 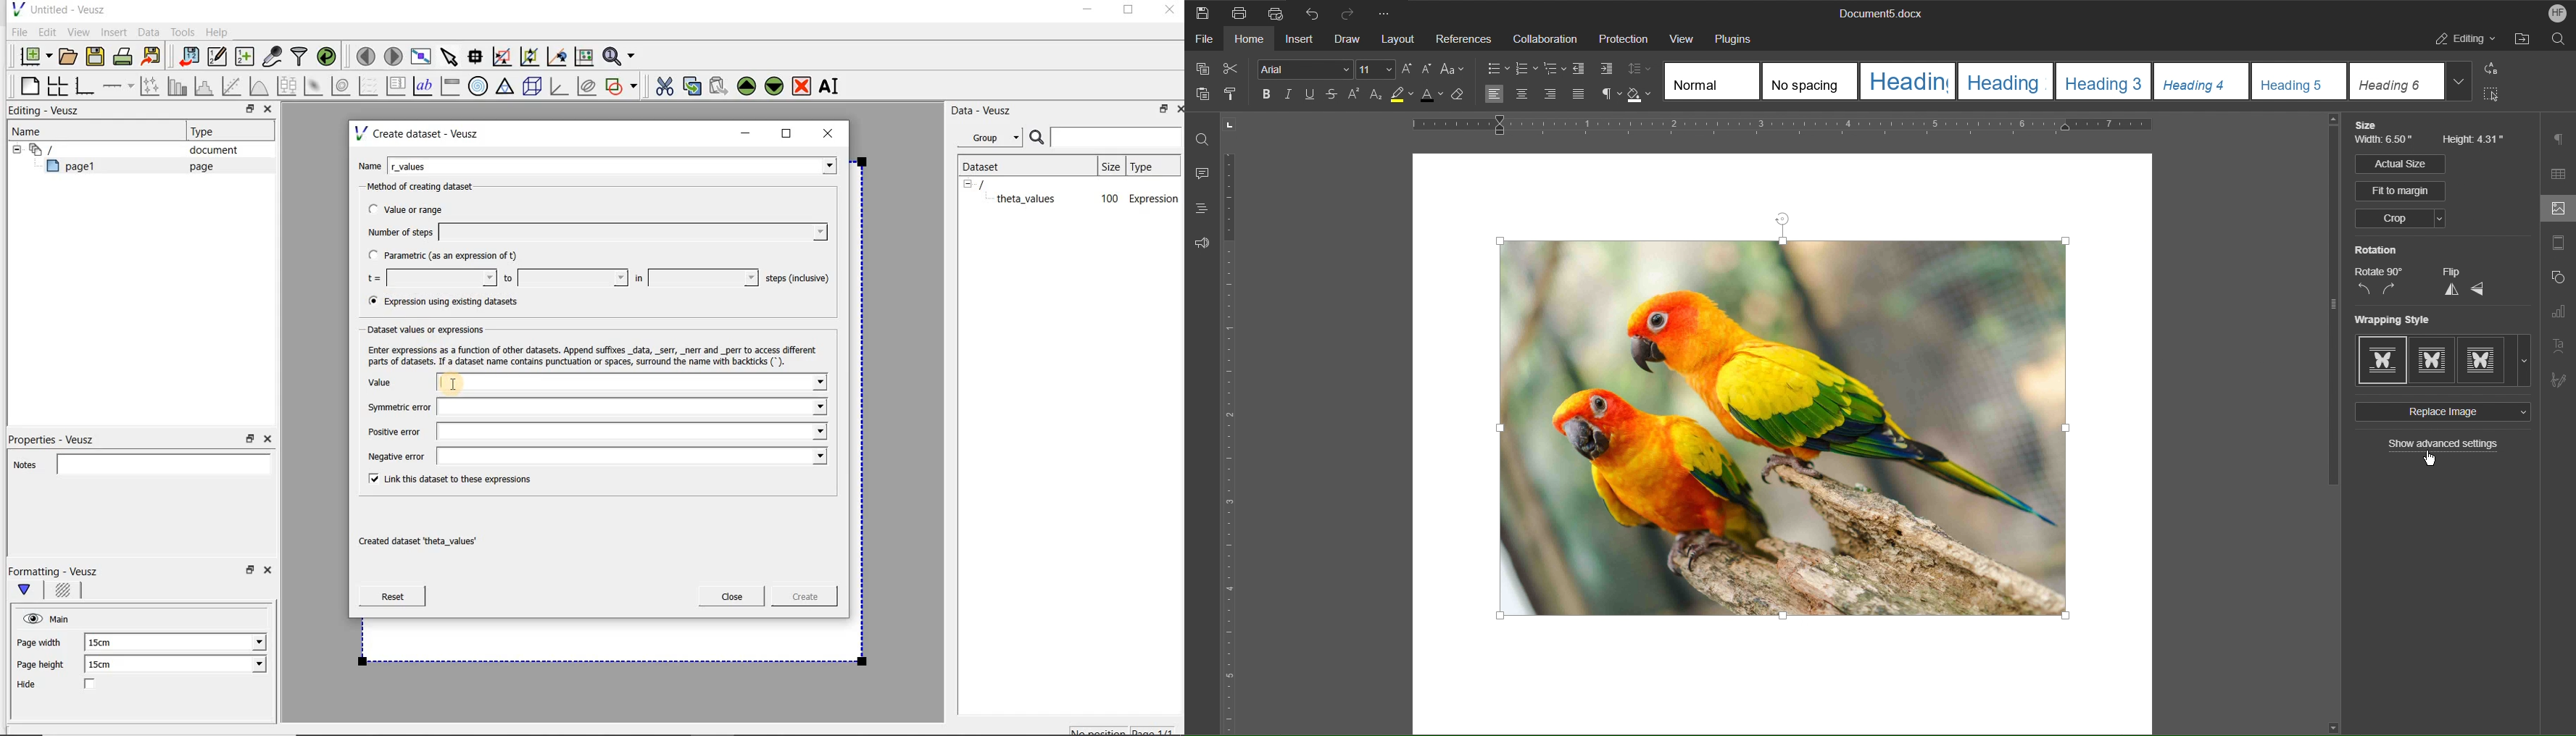 What do you see at coordinates (1264, 93) in the screenshot?
I see `Bold` at bounding box center [1264, 93].